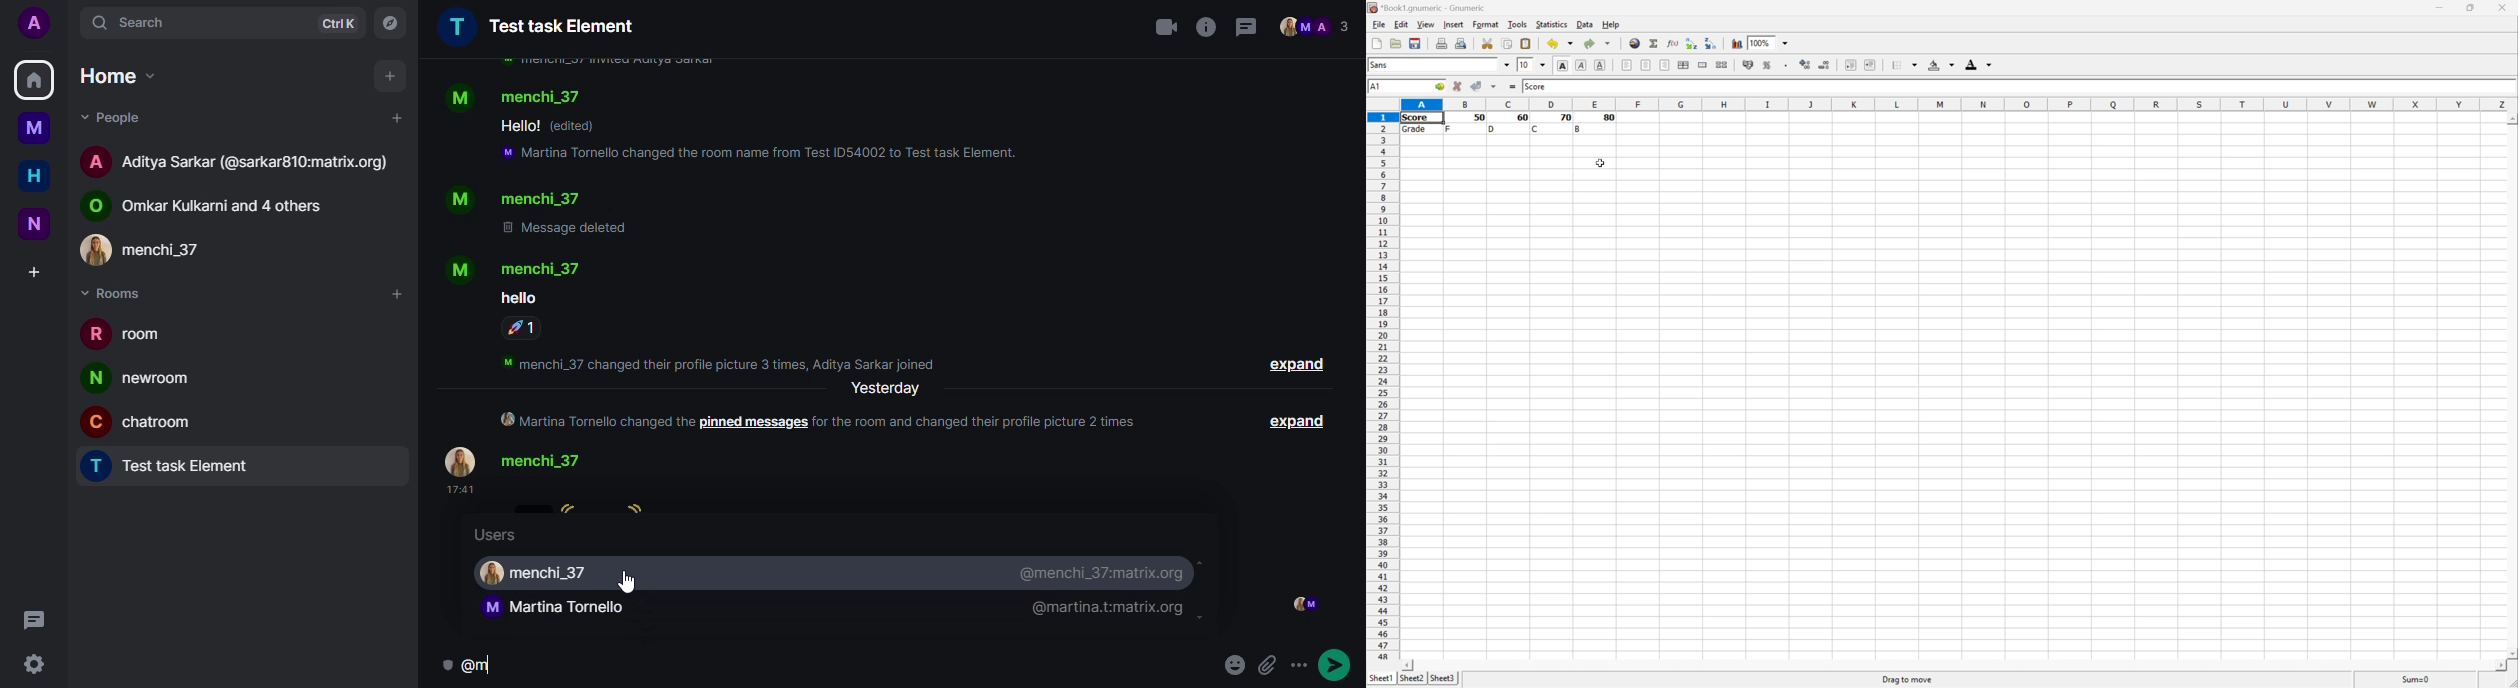 This screenshot has width=2520, height=700. I want to click on Align Left, so click(1625, 65).